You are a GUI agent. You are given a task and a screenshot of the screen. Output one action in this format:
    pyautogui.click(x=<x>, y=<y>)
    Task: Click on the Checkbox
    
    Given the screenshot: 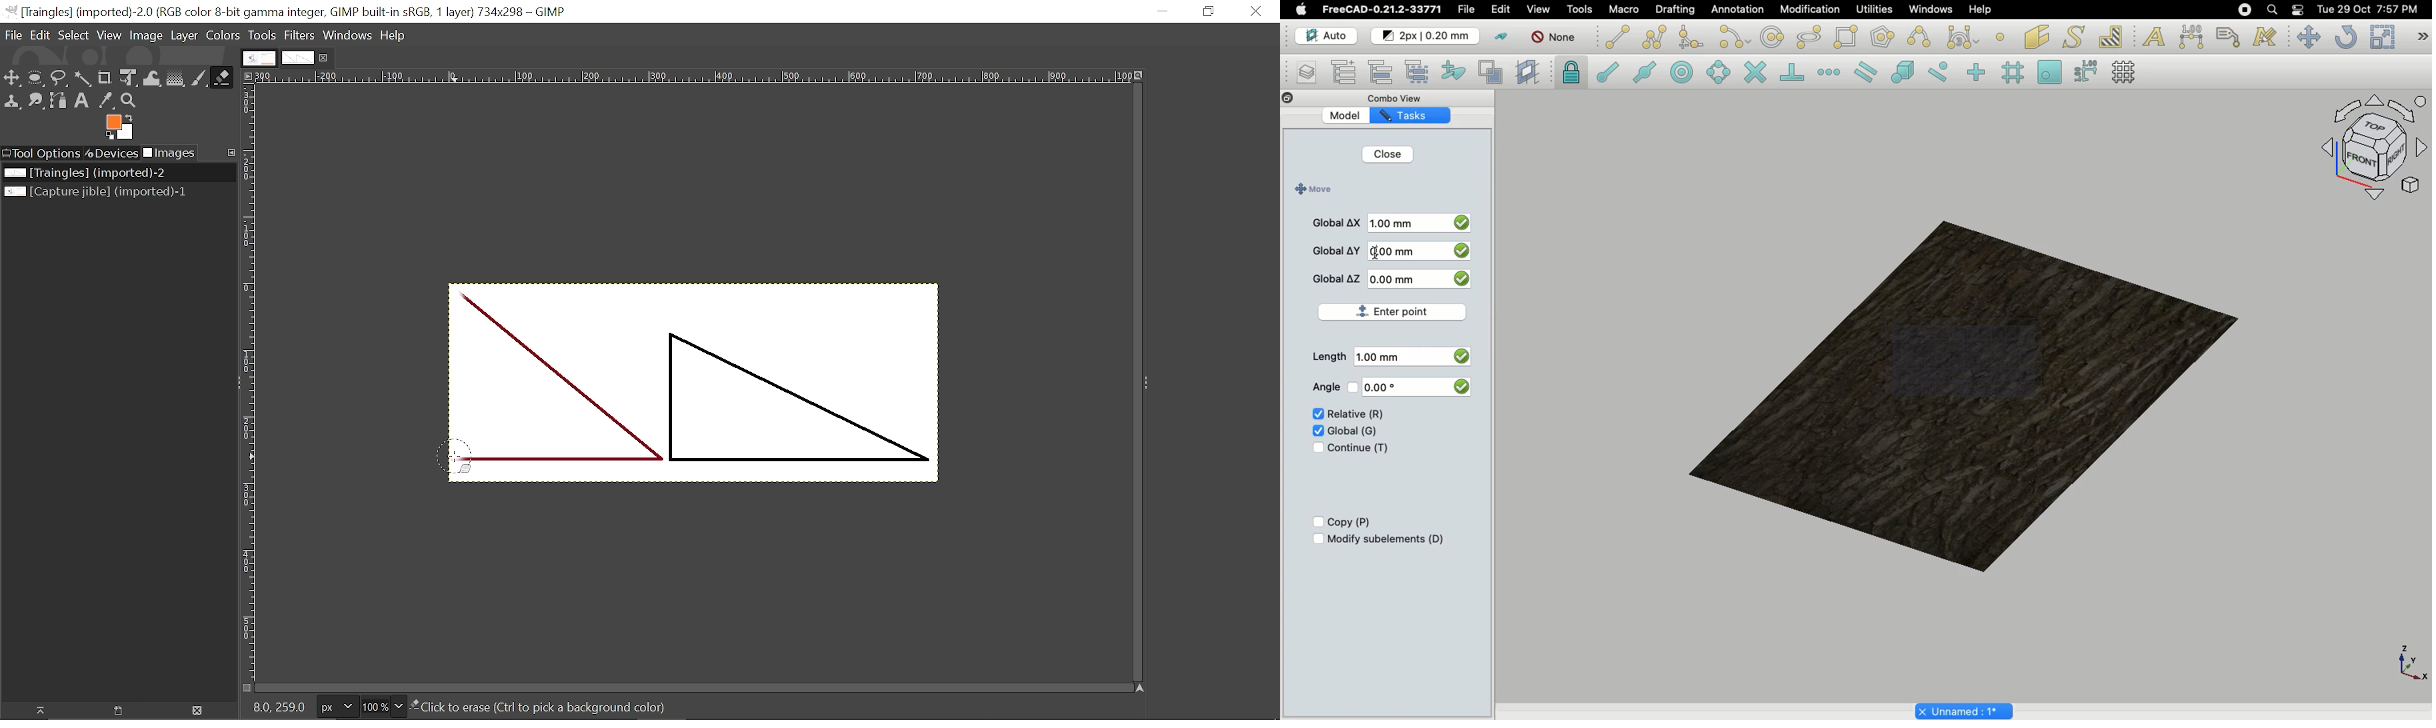 What is the action you would take?
    pyautogui.click(x=1316, y=539)
    